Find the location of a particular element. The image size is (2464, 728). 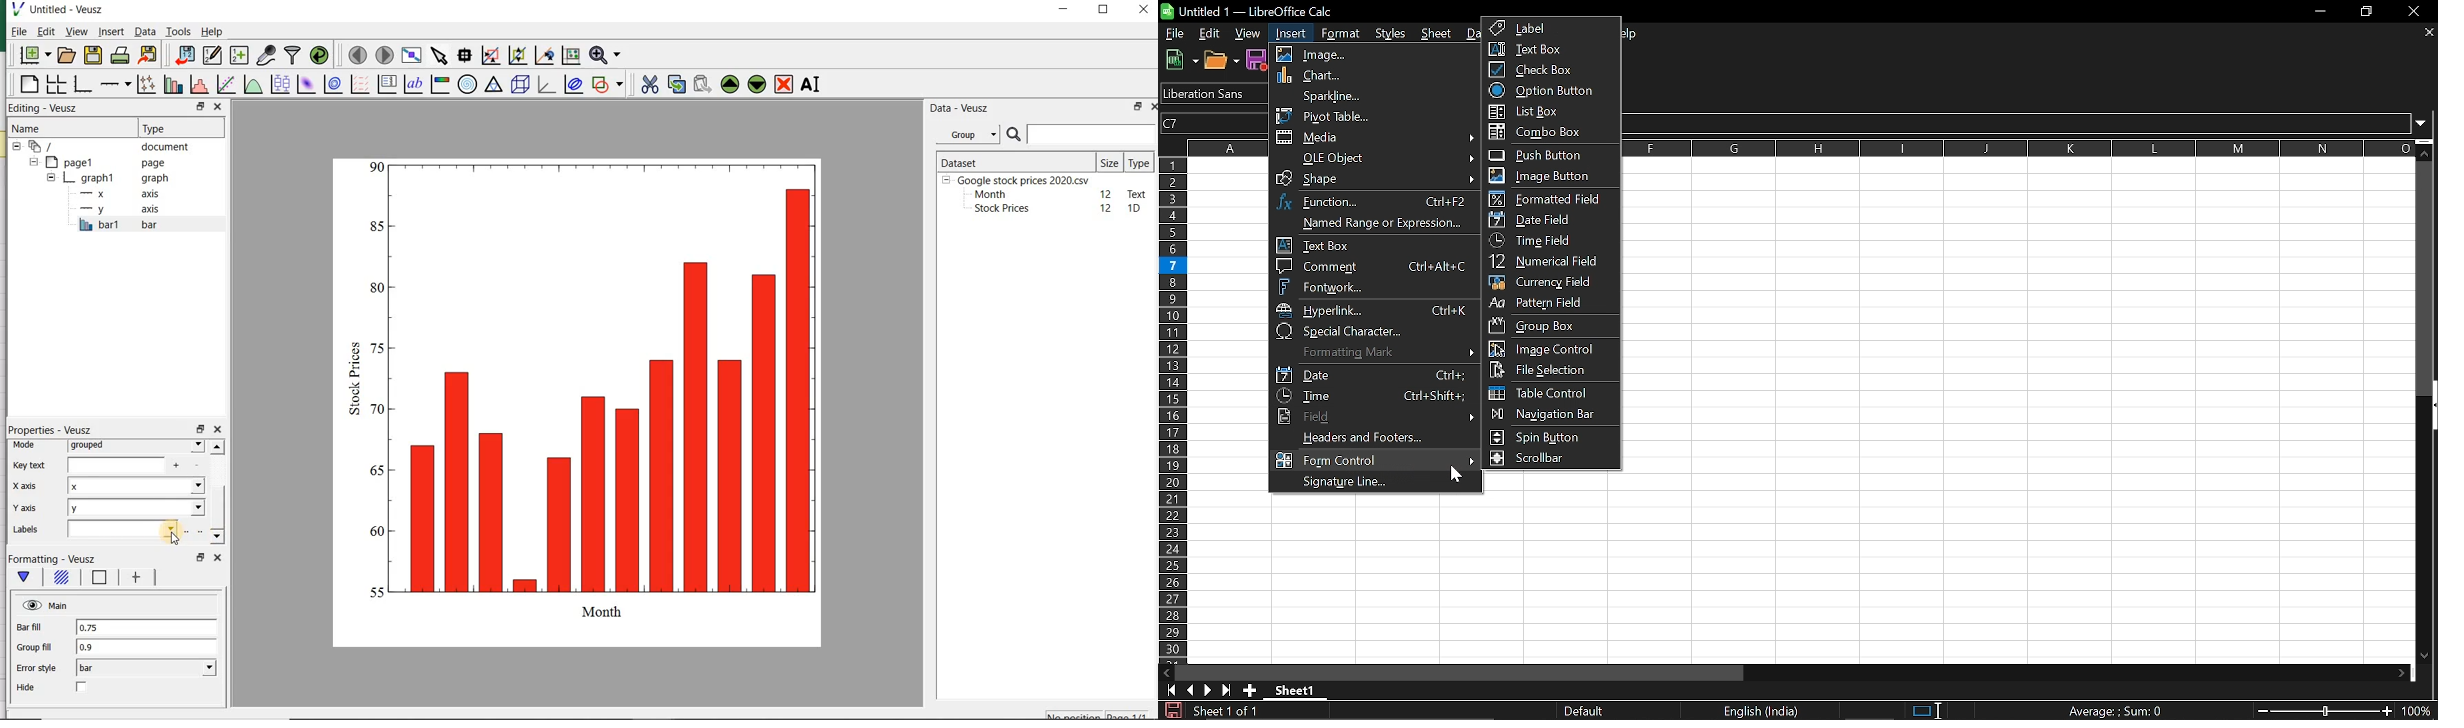

Open is located at coordinates (1222, 60).